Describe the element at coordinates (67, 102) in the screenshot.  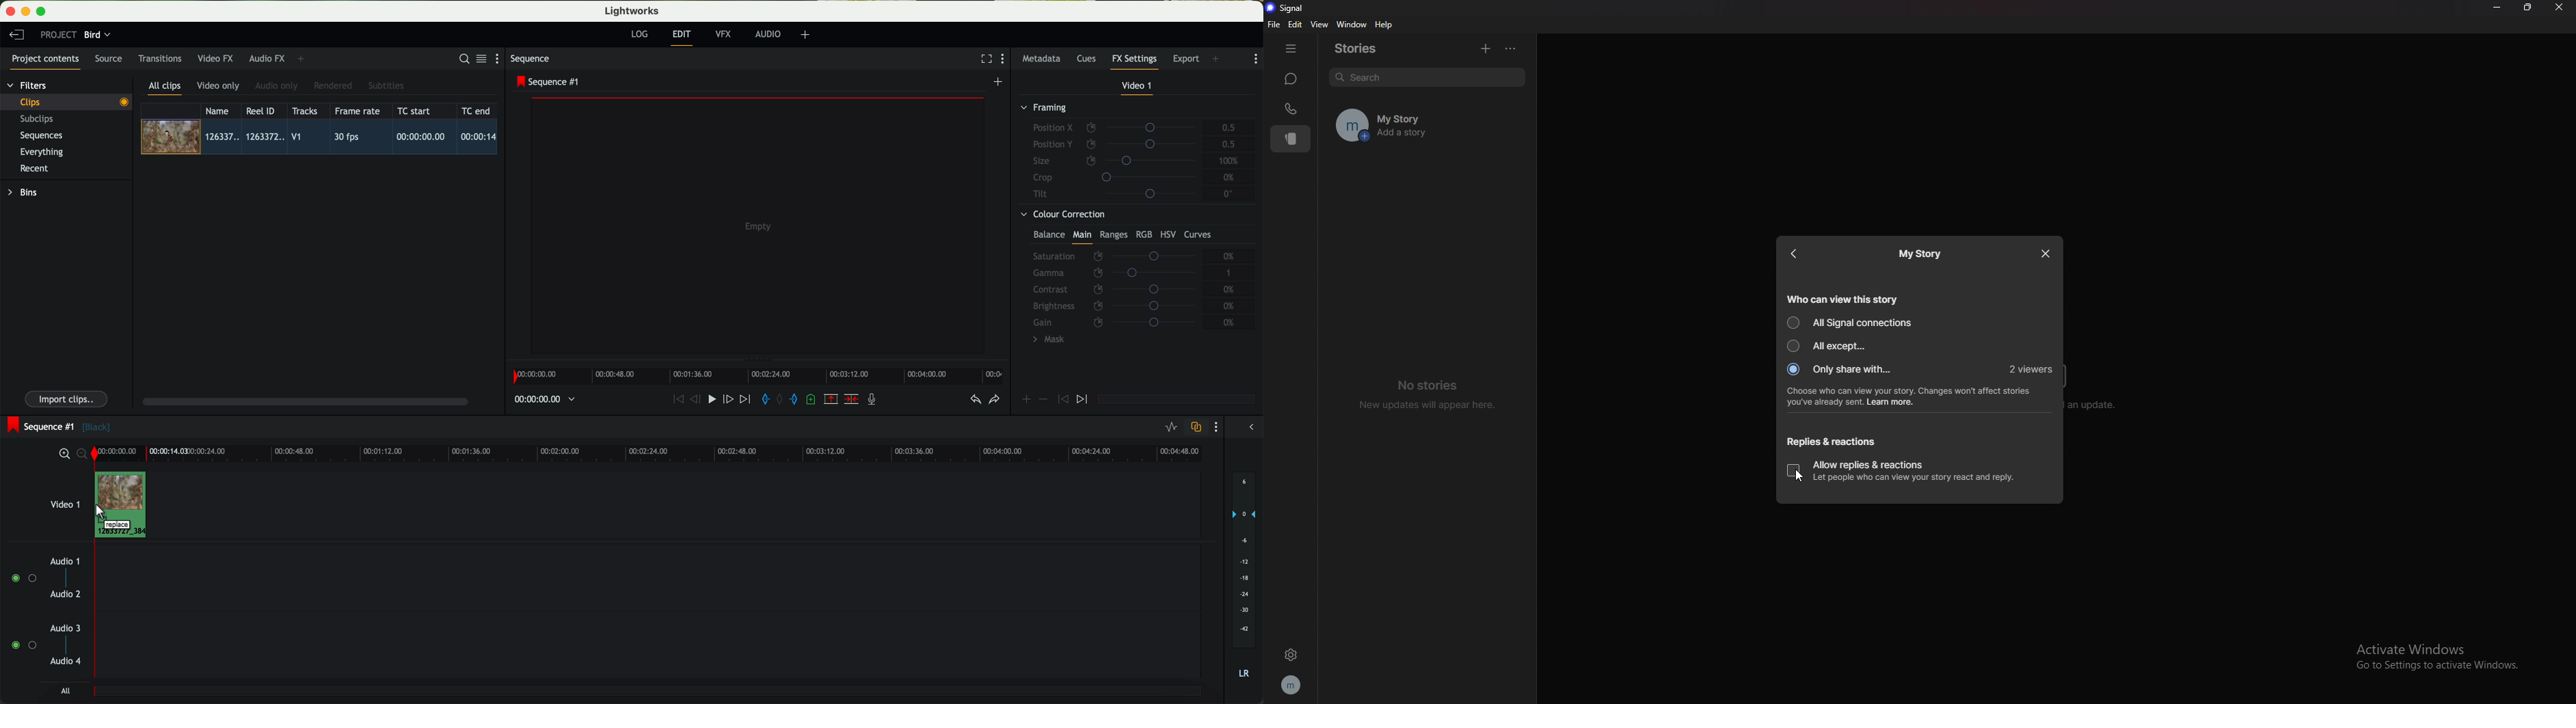
I see `clips` at that location.